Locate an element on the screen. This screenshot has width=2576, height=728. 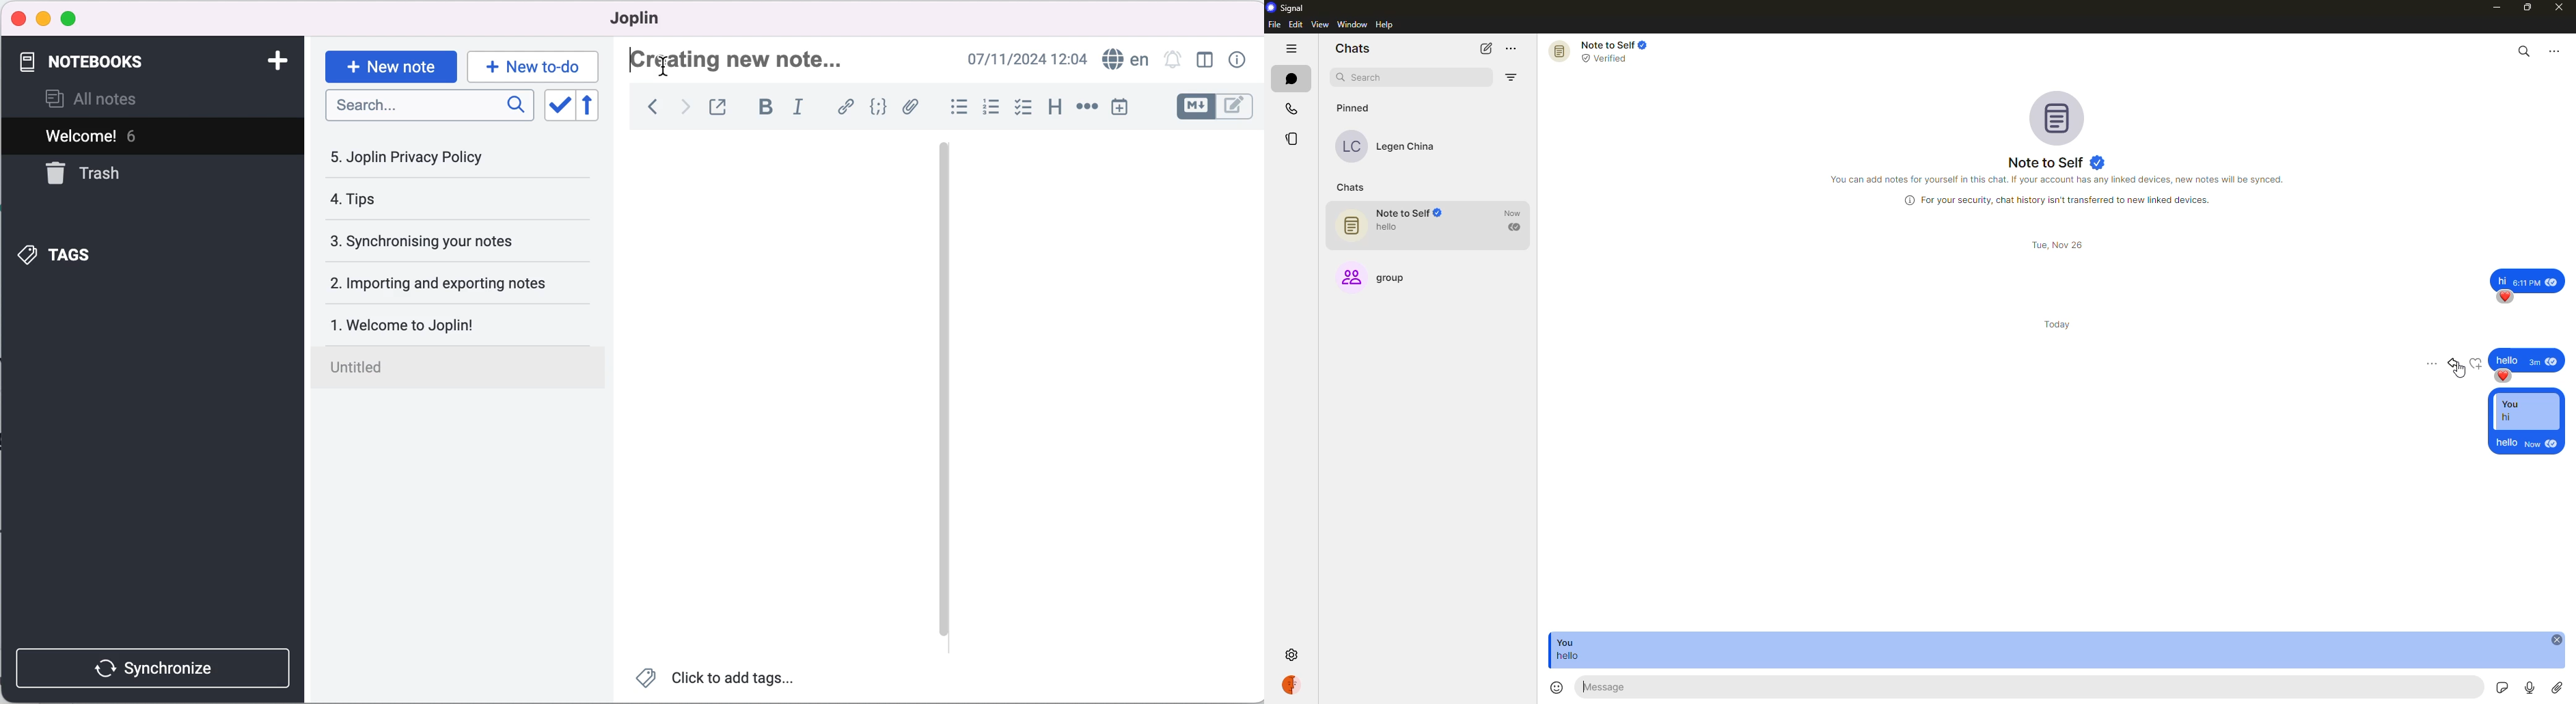
bulleted list is located at coordinates (953, 109).